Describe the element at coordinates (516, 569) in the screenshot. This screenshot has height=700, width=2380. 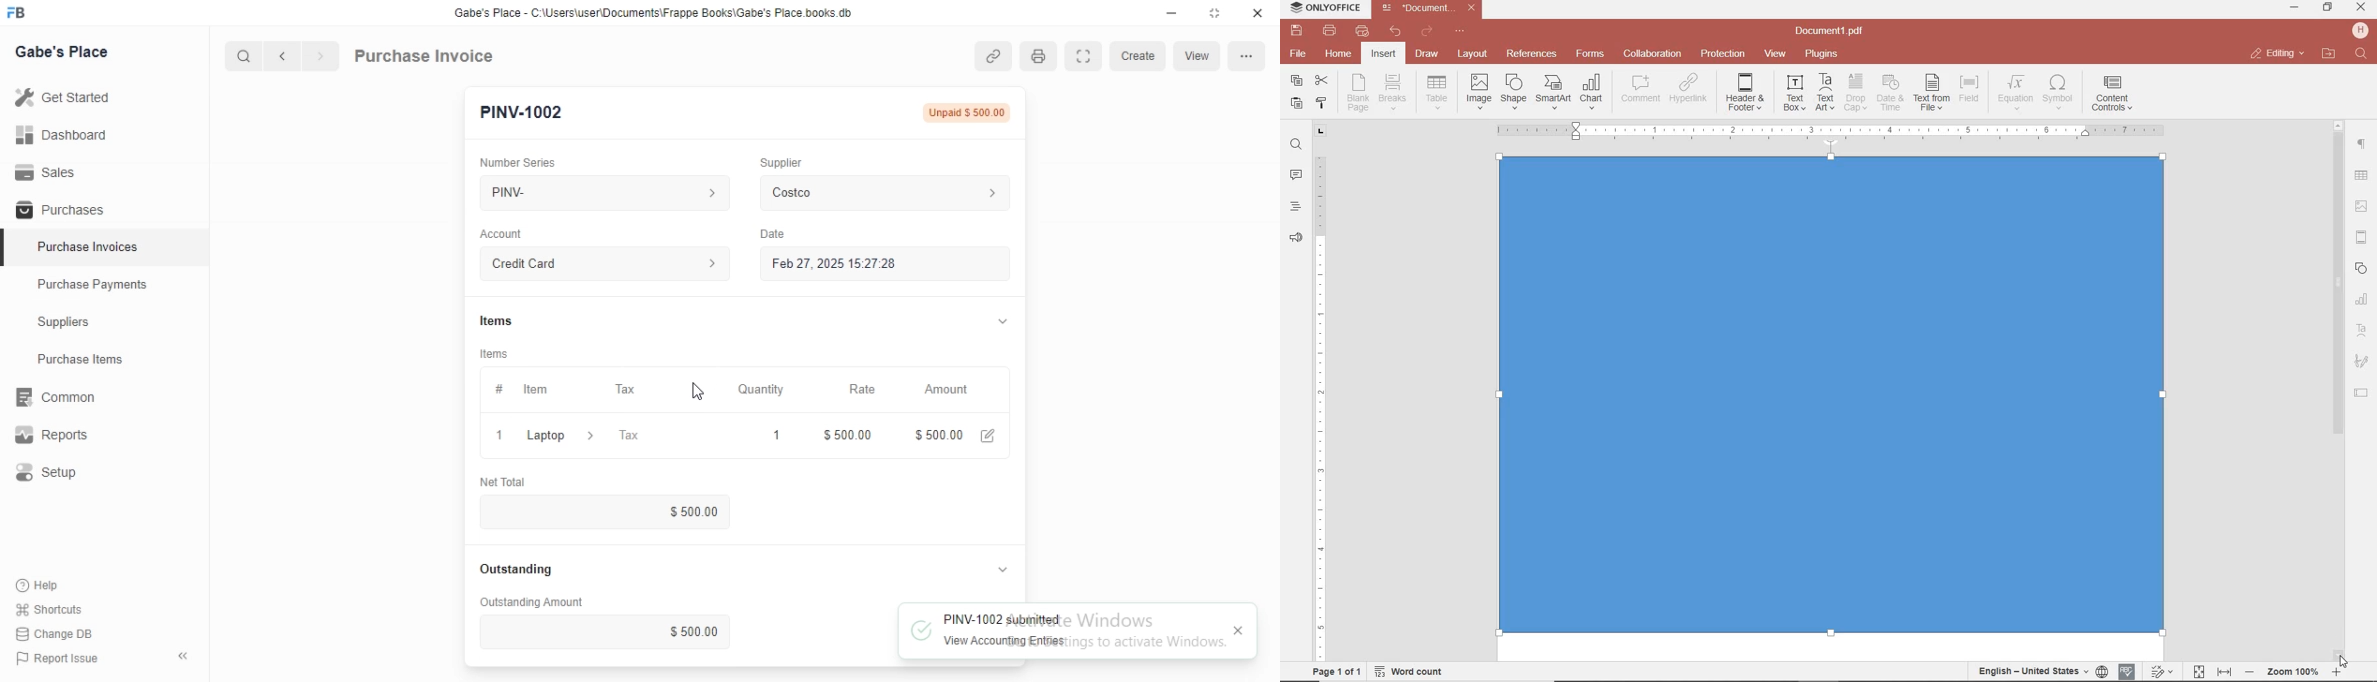
I see `Outstanding` at that location.